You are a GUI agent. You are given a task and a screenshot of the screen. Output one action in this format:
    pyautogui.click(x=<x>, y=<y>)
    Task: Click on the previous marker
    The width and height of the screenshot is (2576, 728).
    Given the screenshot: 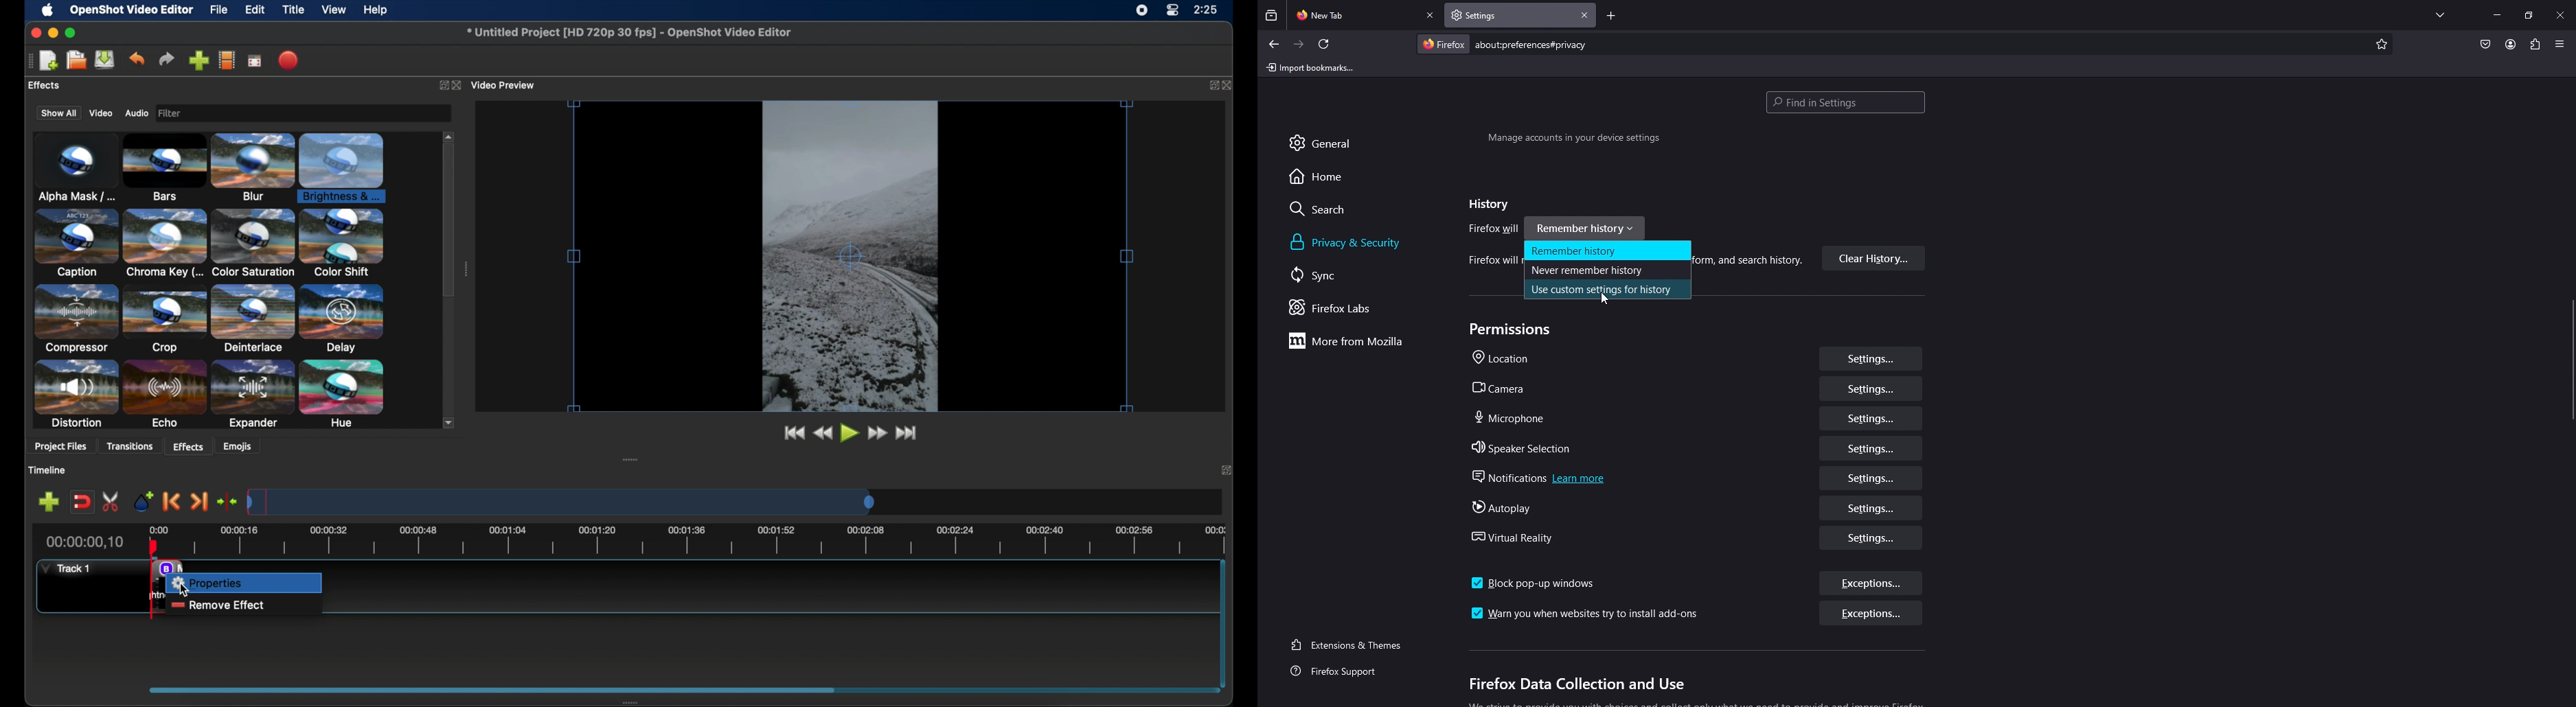 What is the action you would take?
    pyautogui.click(x=170, y=501)
    